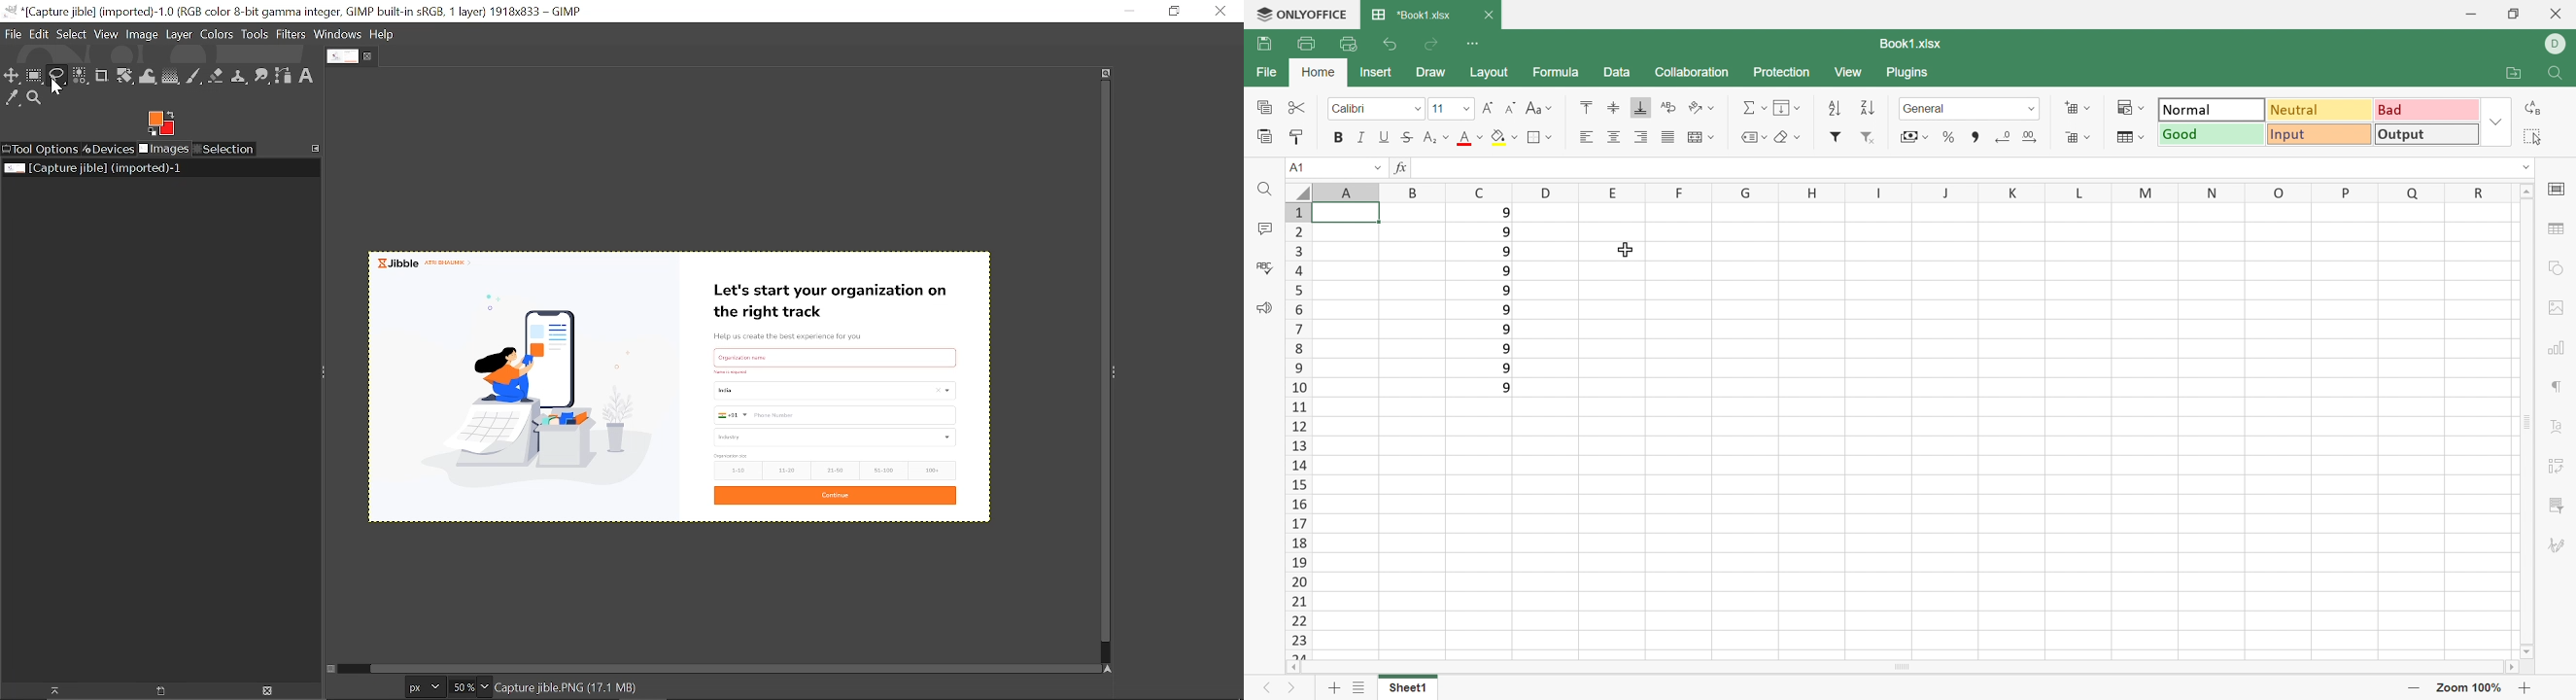 The height and width of the screenshot is (700, 2576). I want to click on Cut, so click(1297, 104).